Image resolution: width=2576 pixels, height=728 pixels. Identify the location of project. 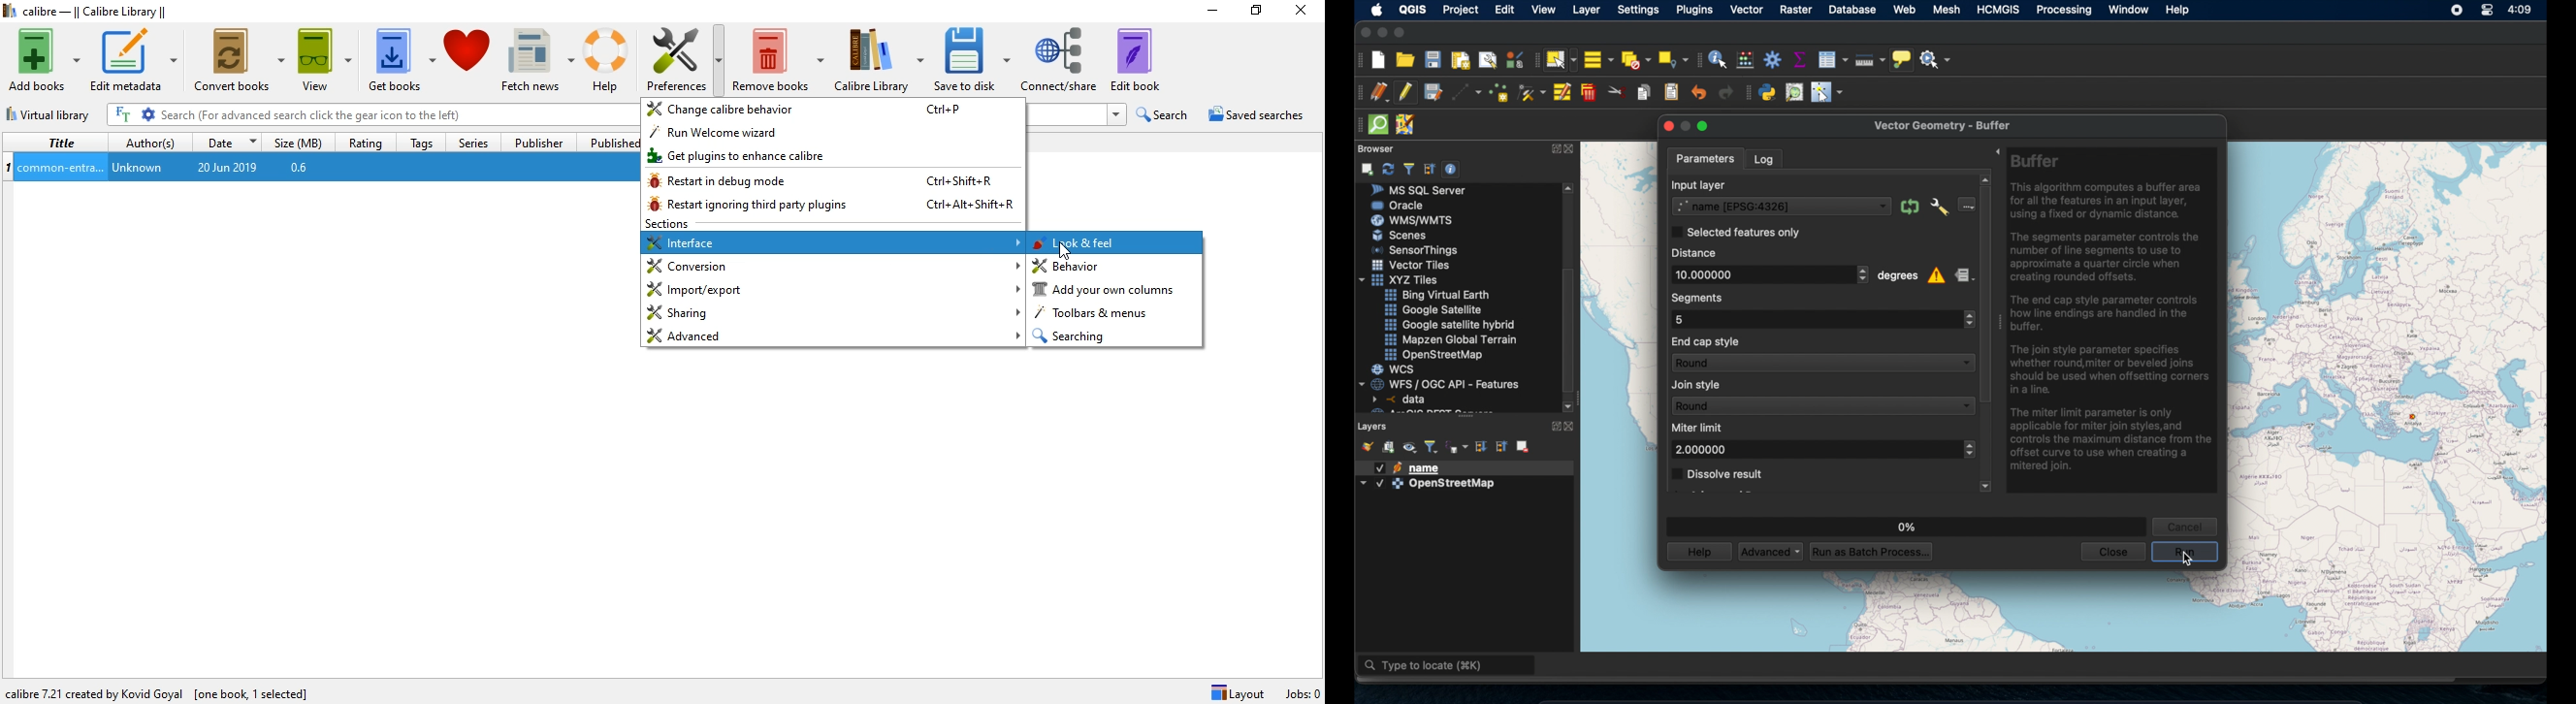
(1463, 10).